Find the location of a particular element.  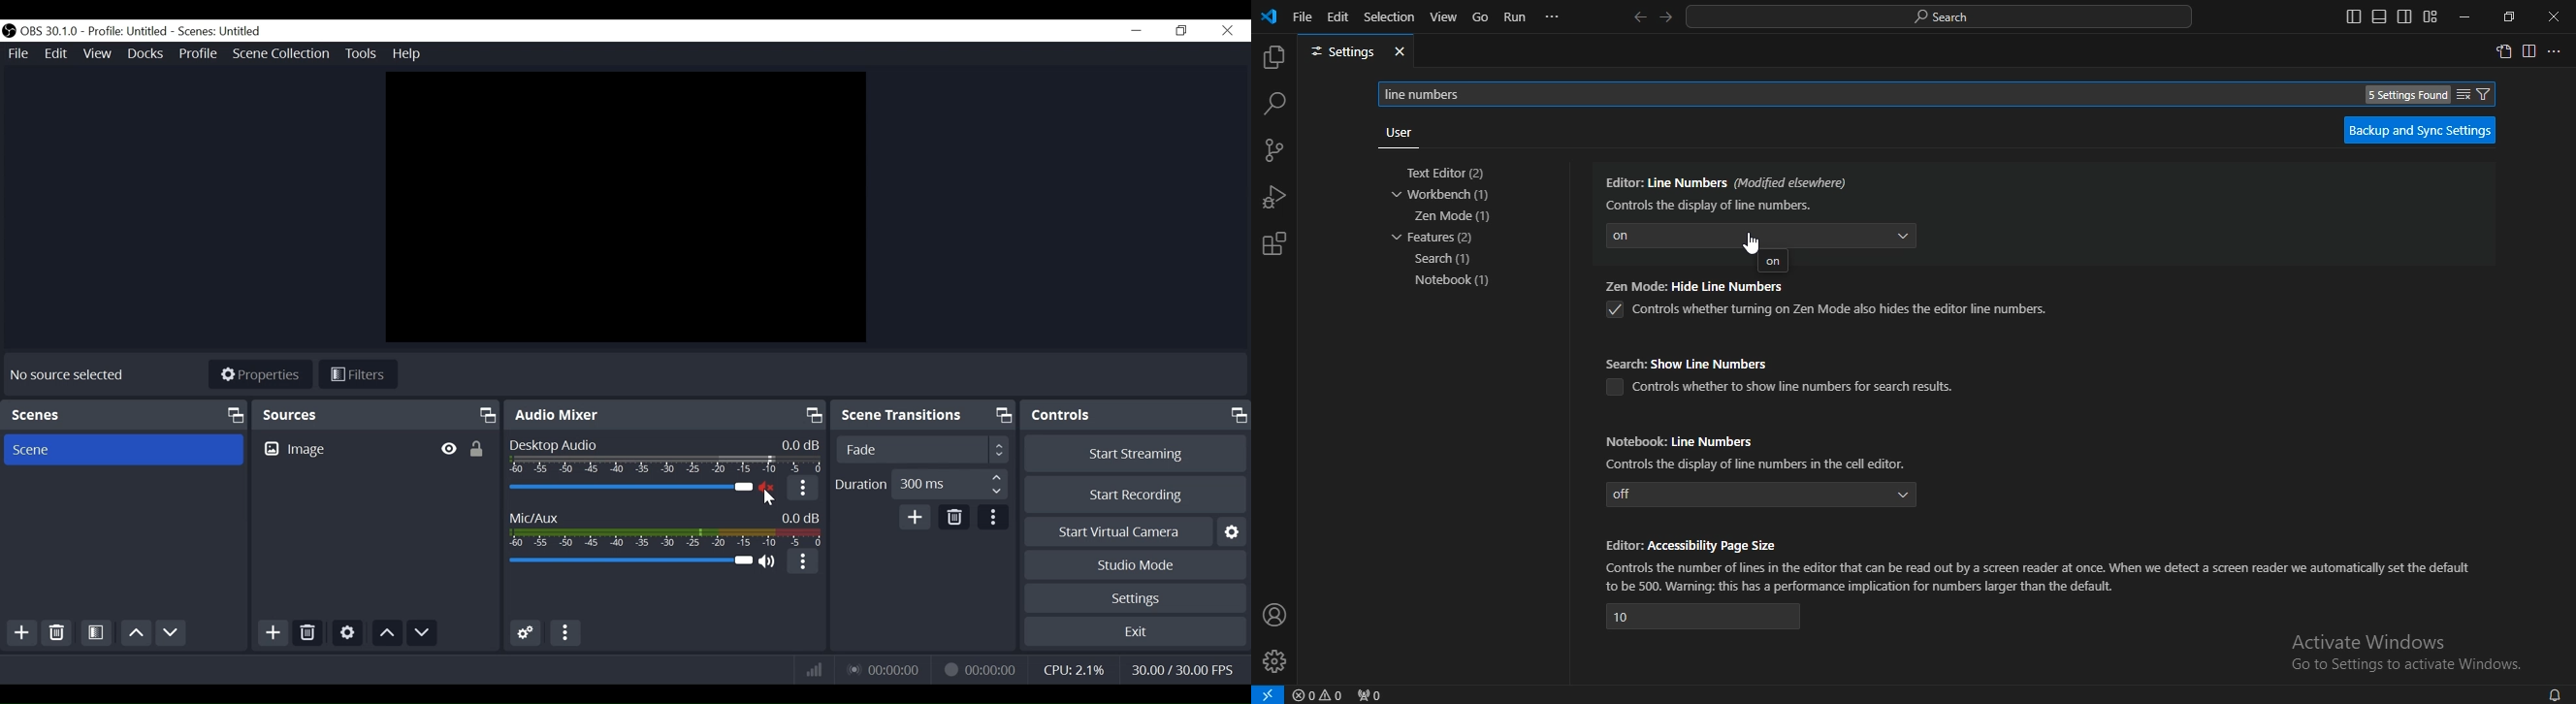

Add is located at coordinates (23, 632).